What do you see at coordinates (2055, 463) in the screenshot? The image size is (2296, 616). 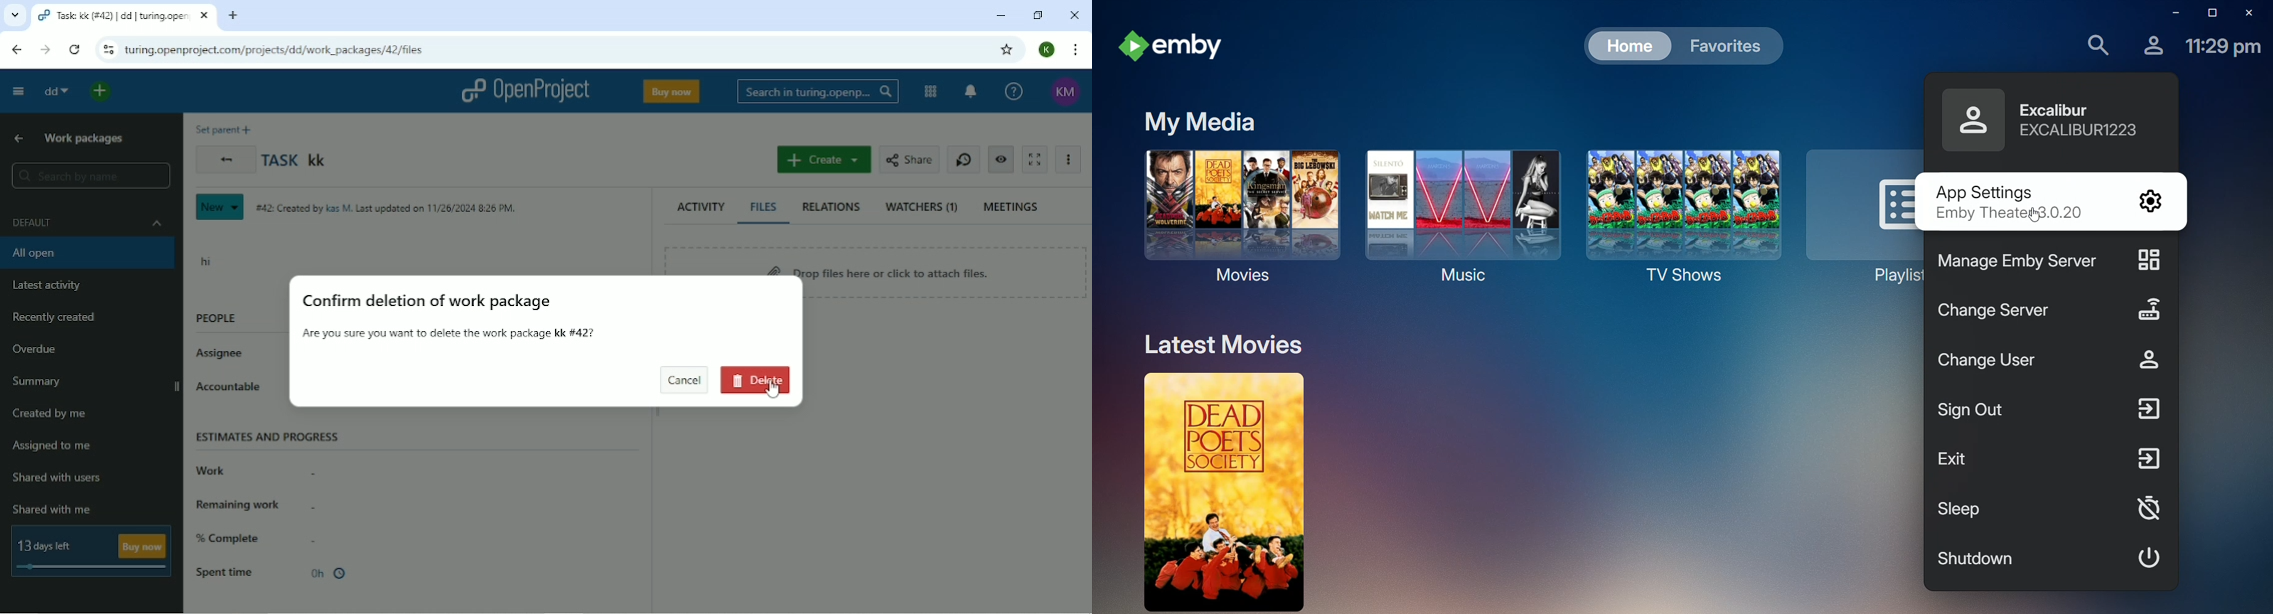 I see `Exit` at bounding box center [2055, 463].